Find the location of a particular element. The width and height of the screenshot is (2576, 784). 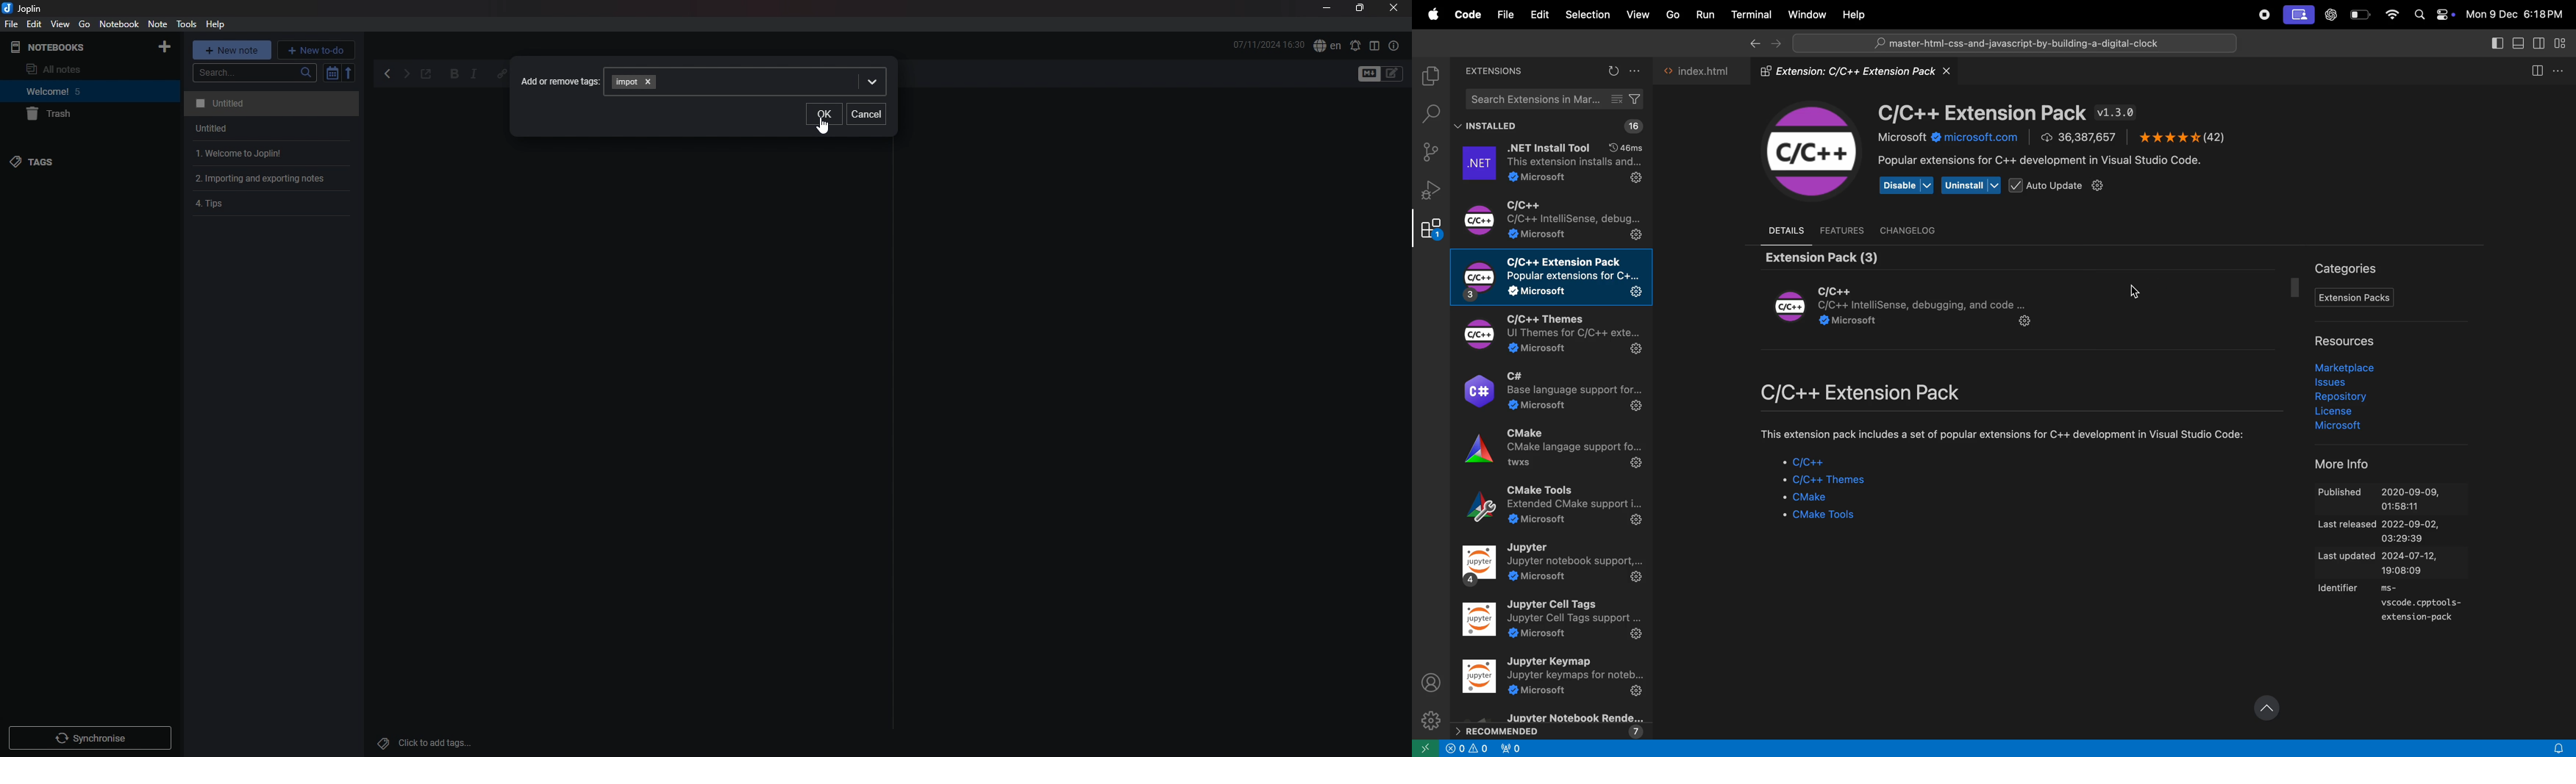

toggle sort order is located at coordinates (332, 73).